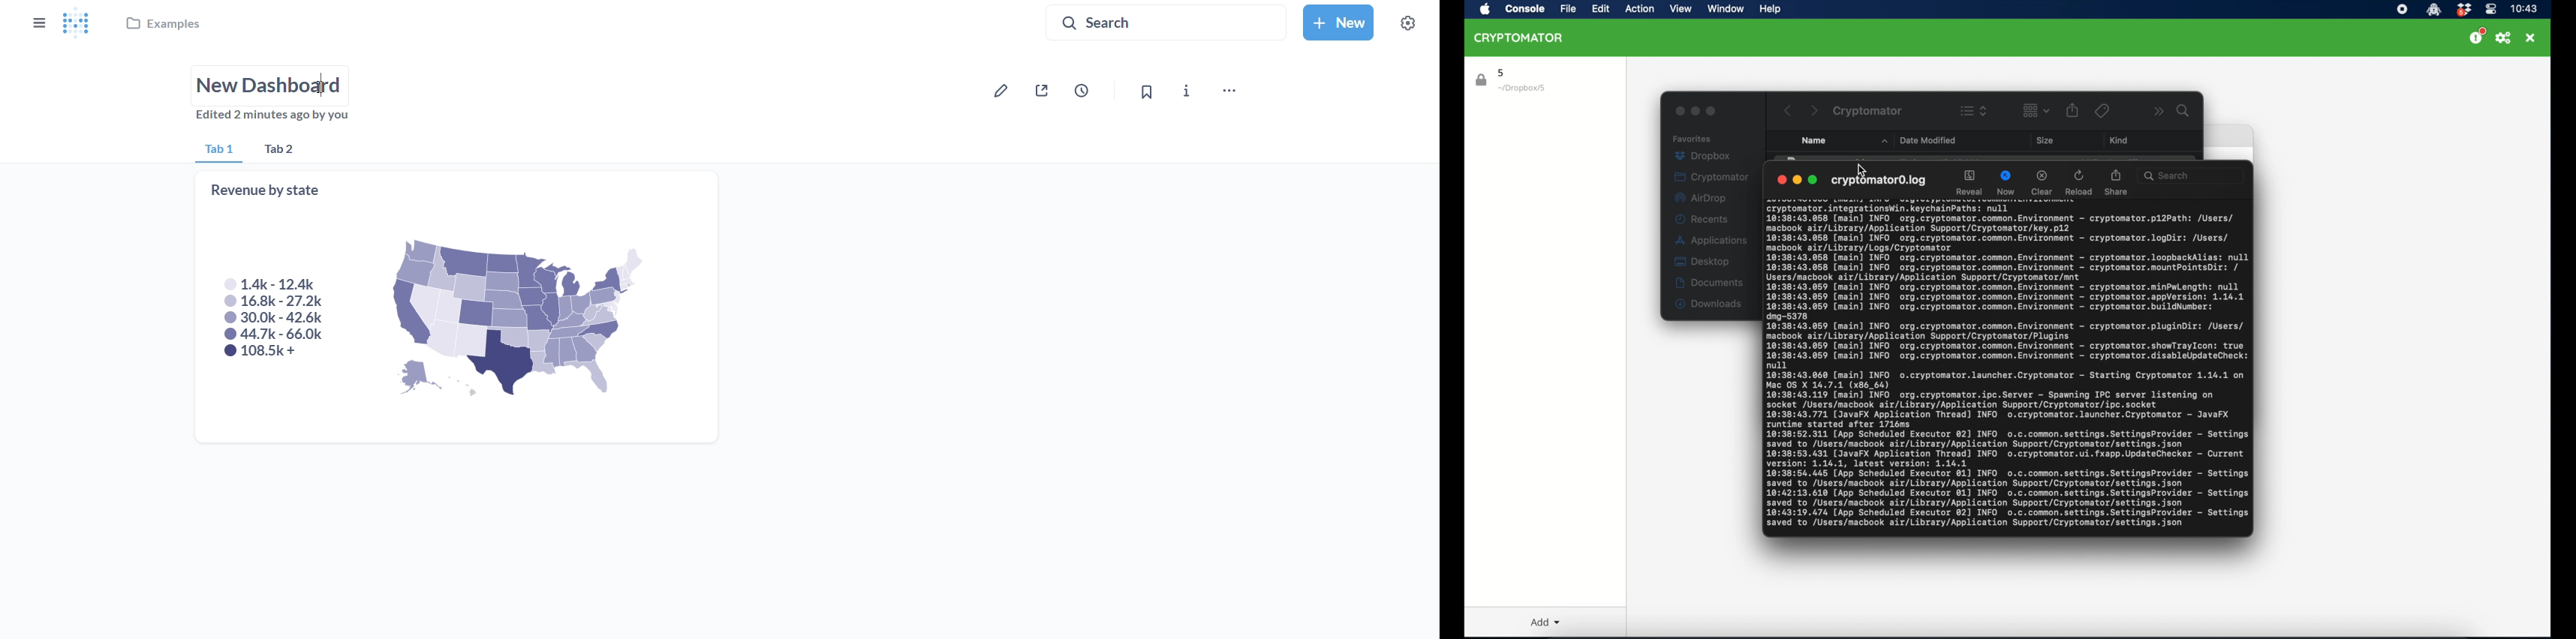 The height and width of the screenshot is (644, 2576). Describe the element at coordinates (2005, 175) in the screenshot. I see `now` at that location.